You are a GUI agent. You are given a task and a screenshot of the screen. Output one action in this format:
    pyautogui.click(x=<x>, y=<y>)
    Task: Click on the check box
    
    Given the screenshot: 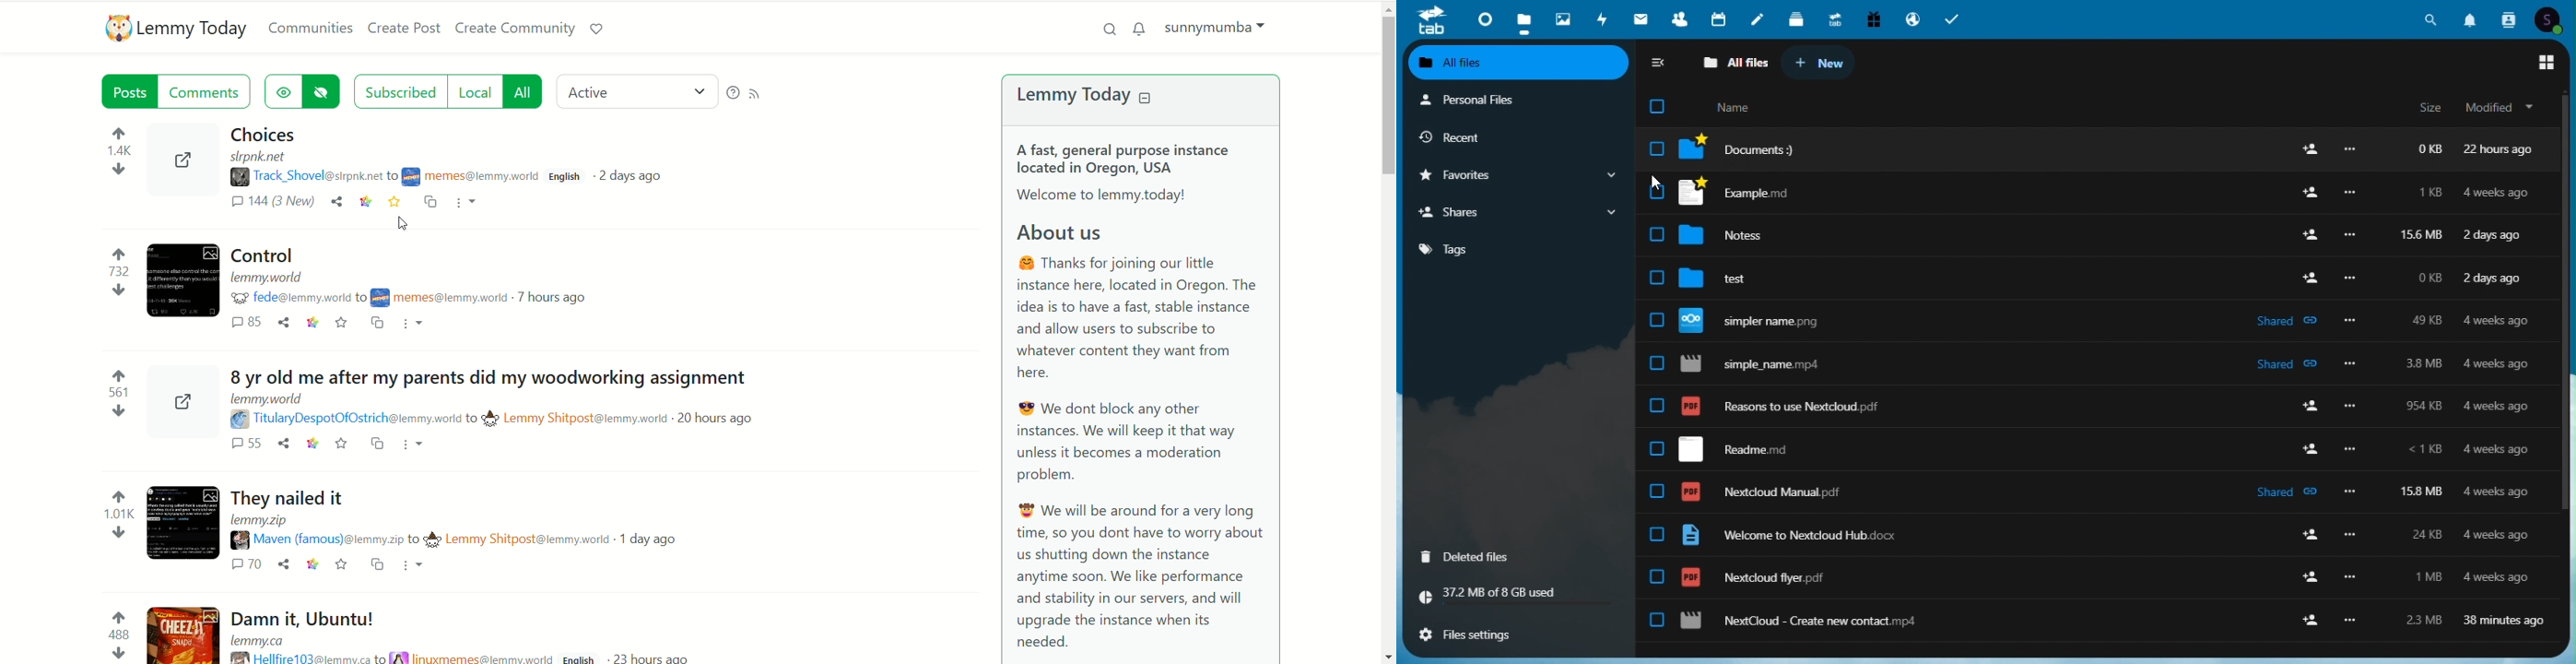 What is the action you would take?
    pyautogui.click(x=1656, y=448)
    